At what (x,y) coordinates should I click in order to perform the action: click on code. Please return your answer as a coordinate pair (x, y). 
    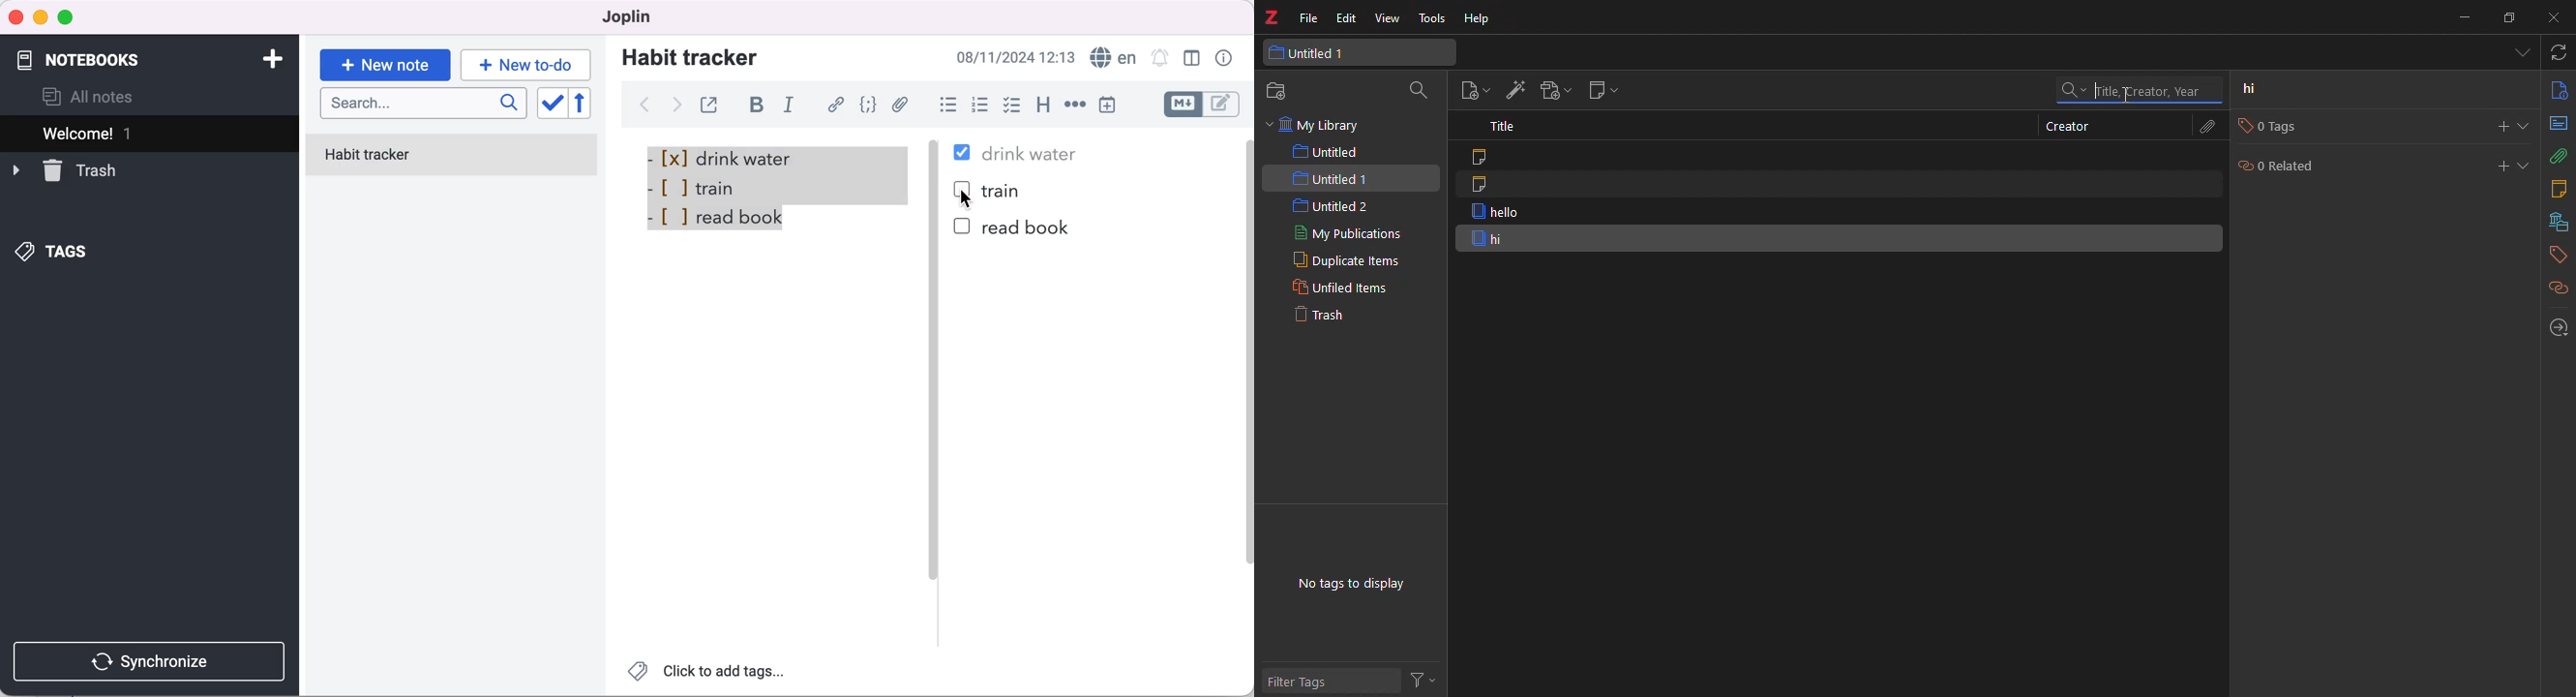
    Looking at the image, I should click on (870, 105).